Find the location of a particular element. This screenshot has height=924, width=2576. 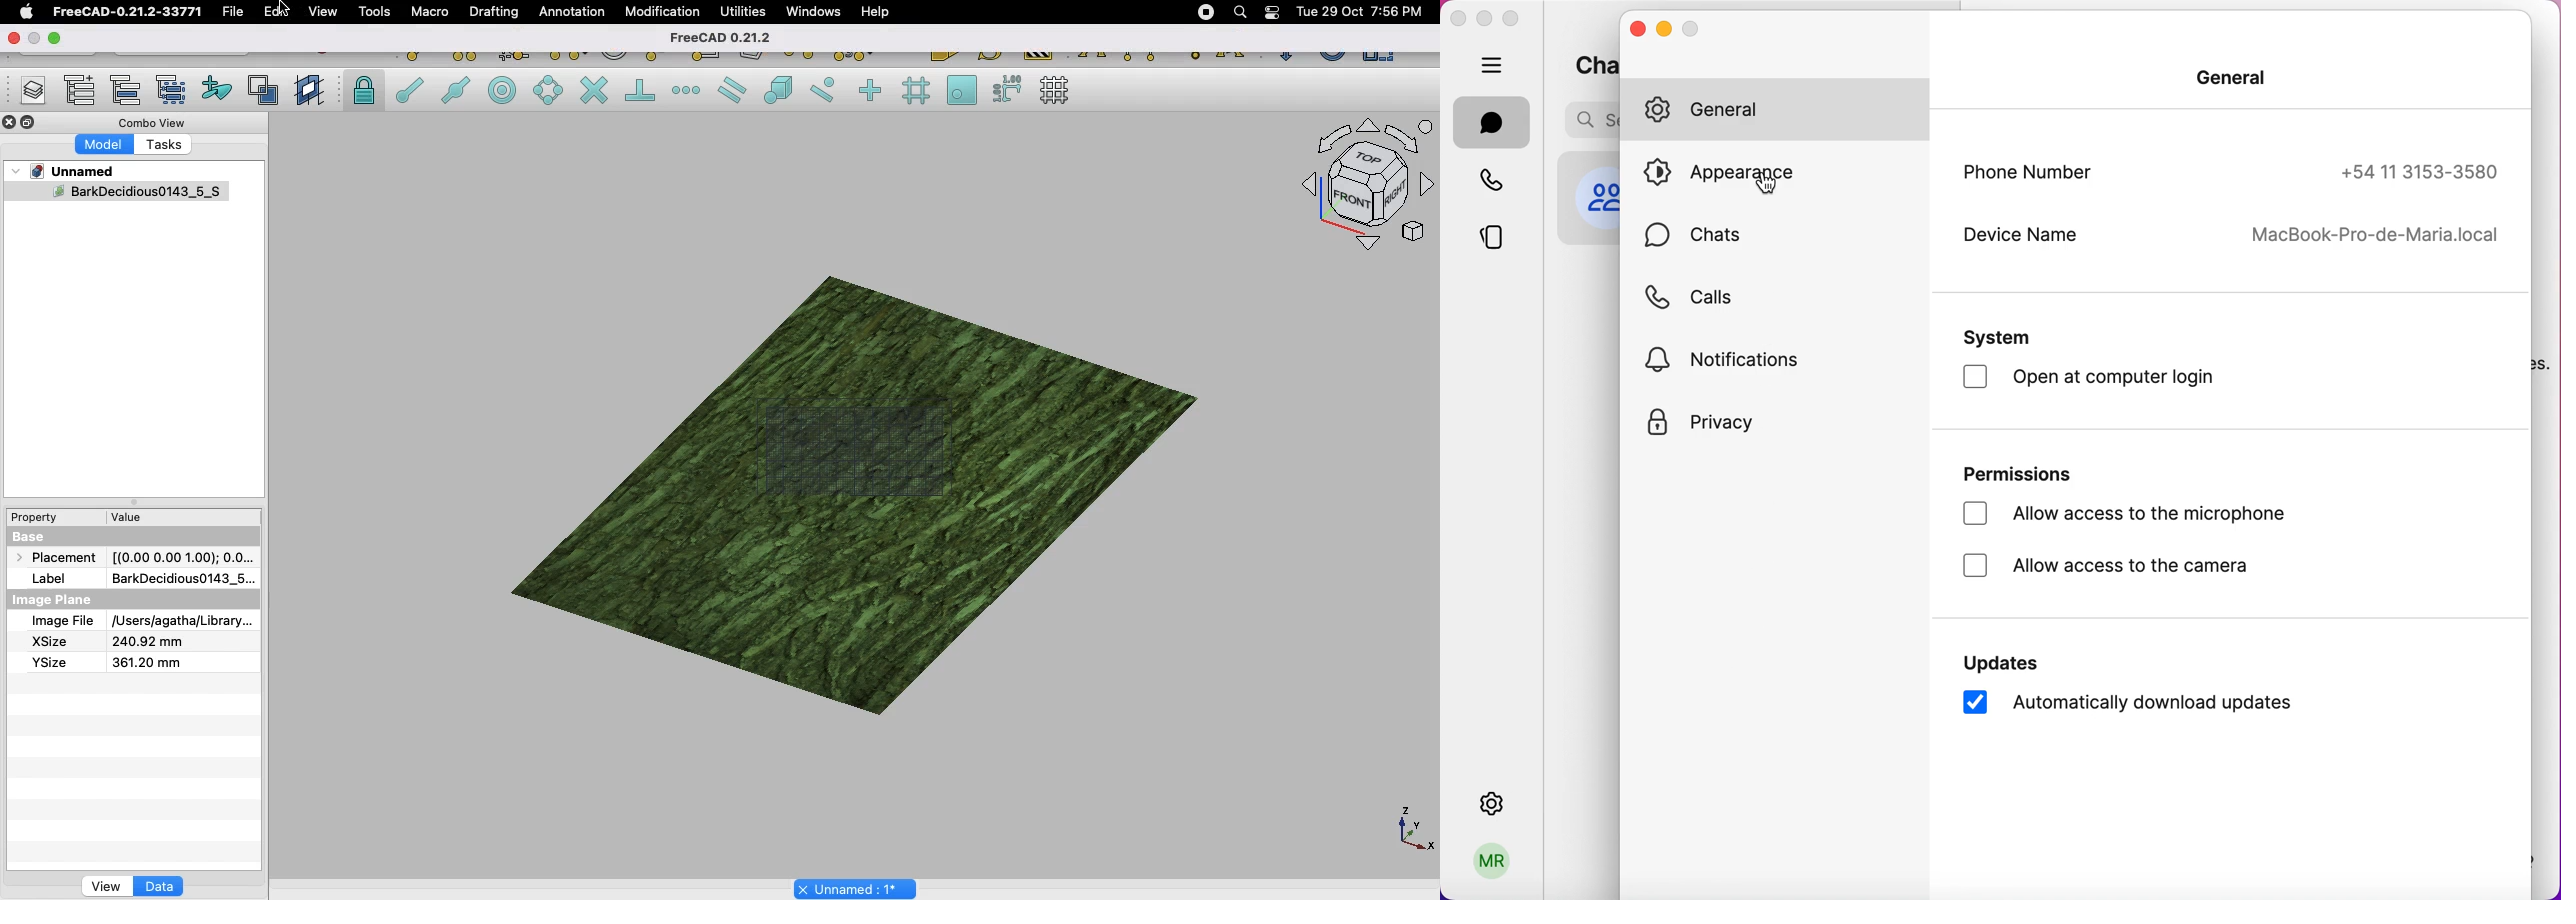

Create working plane proxy is located at coordinates (312, 91).